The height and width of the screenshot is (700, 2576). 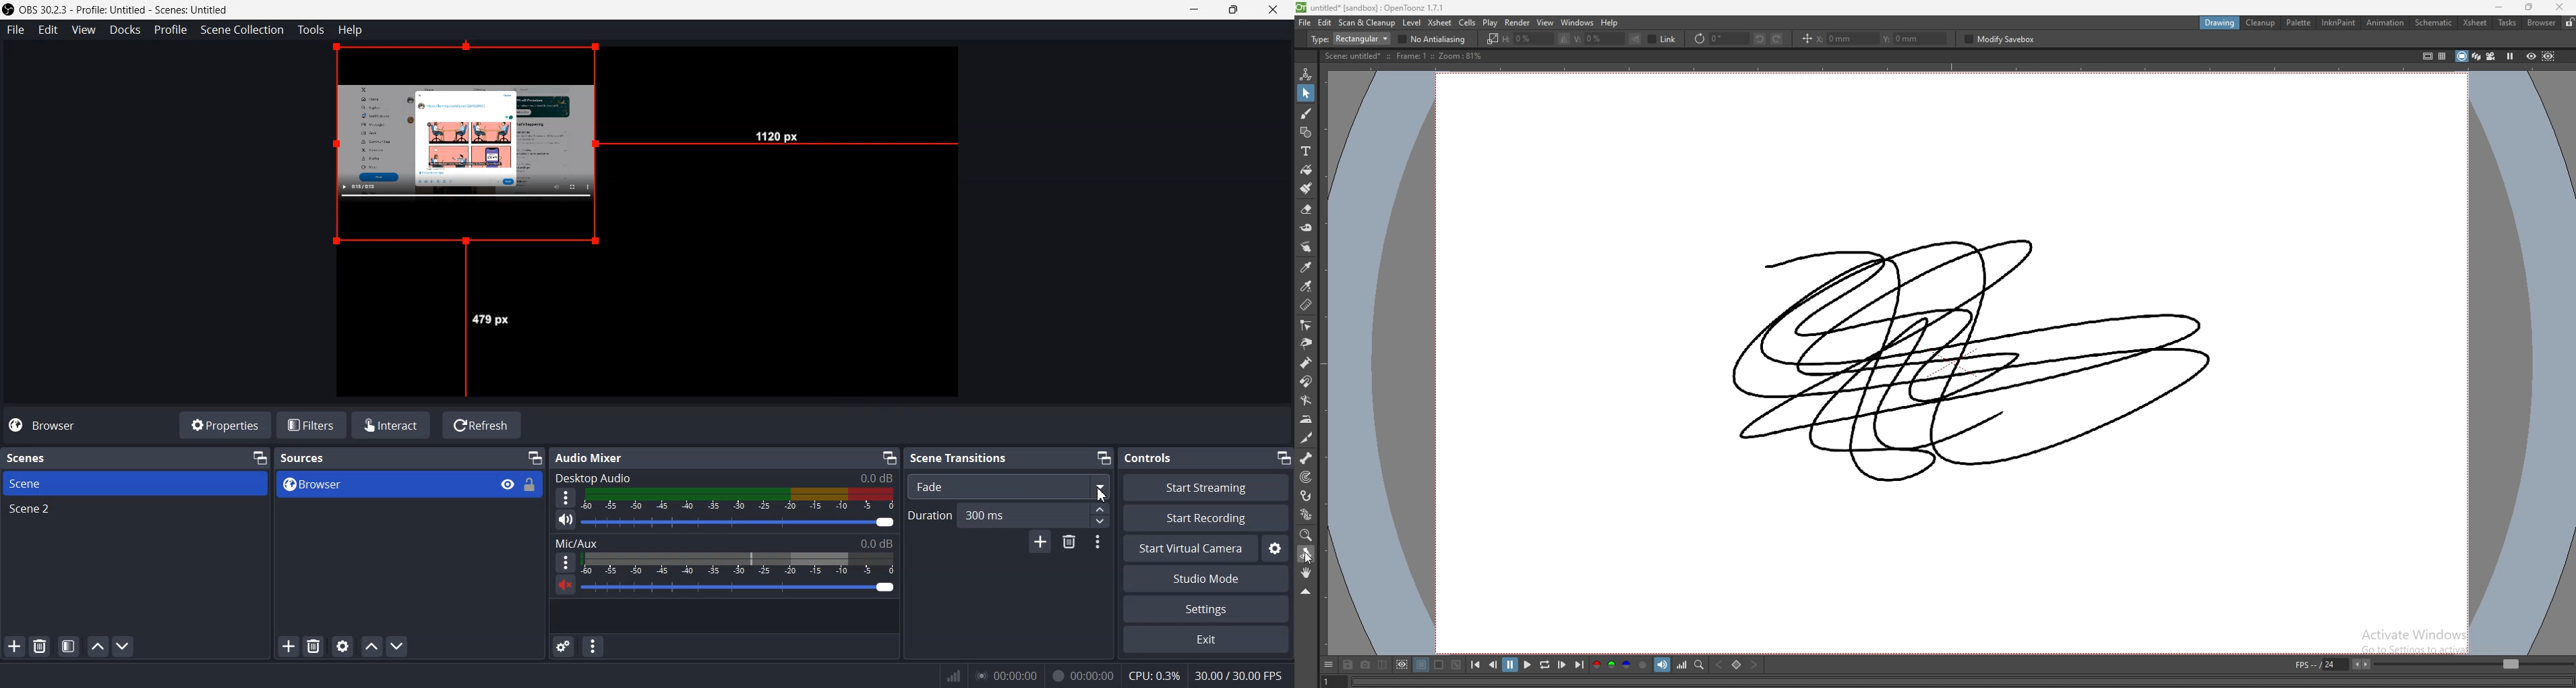 I want to click on Add configurable transition, so click(x=1039, y=541).